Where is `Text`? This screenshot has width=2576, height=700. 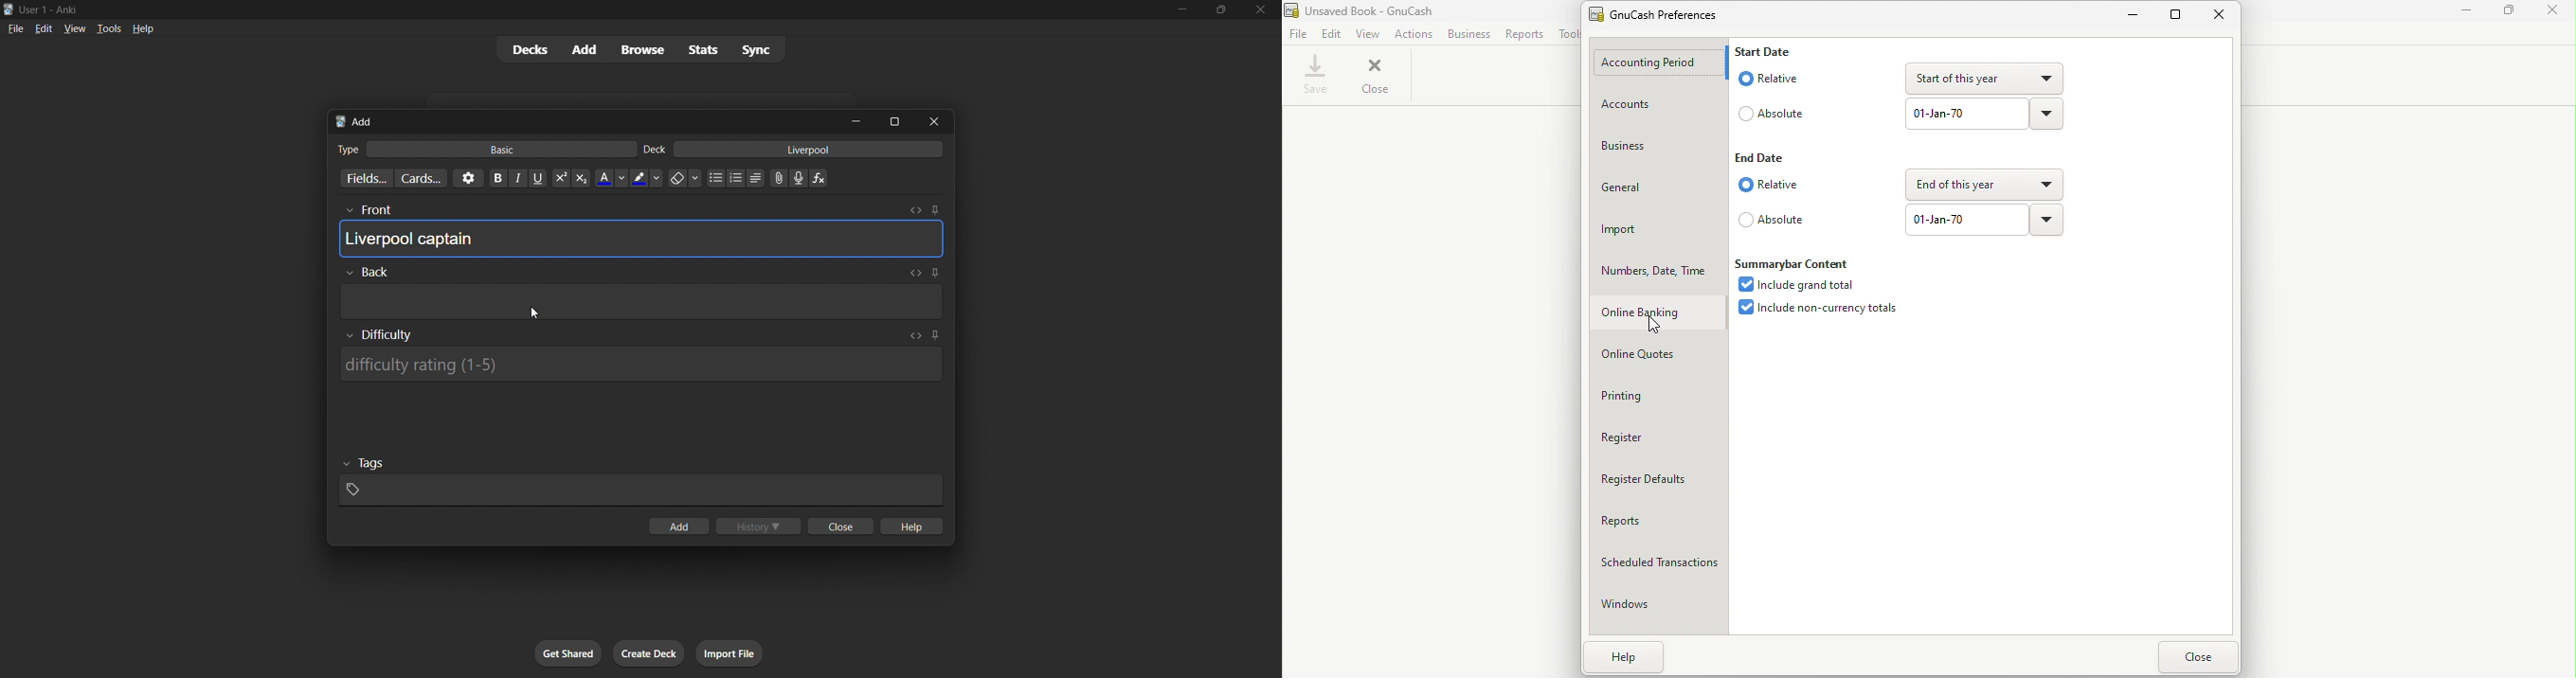
Text is located at coordinates (51, 11).